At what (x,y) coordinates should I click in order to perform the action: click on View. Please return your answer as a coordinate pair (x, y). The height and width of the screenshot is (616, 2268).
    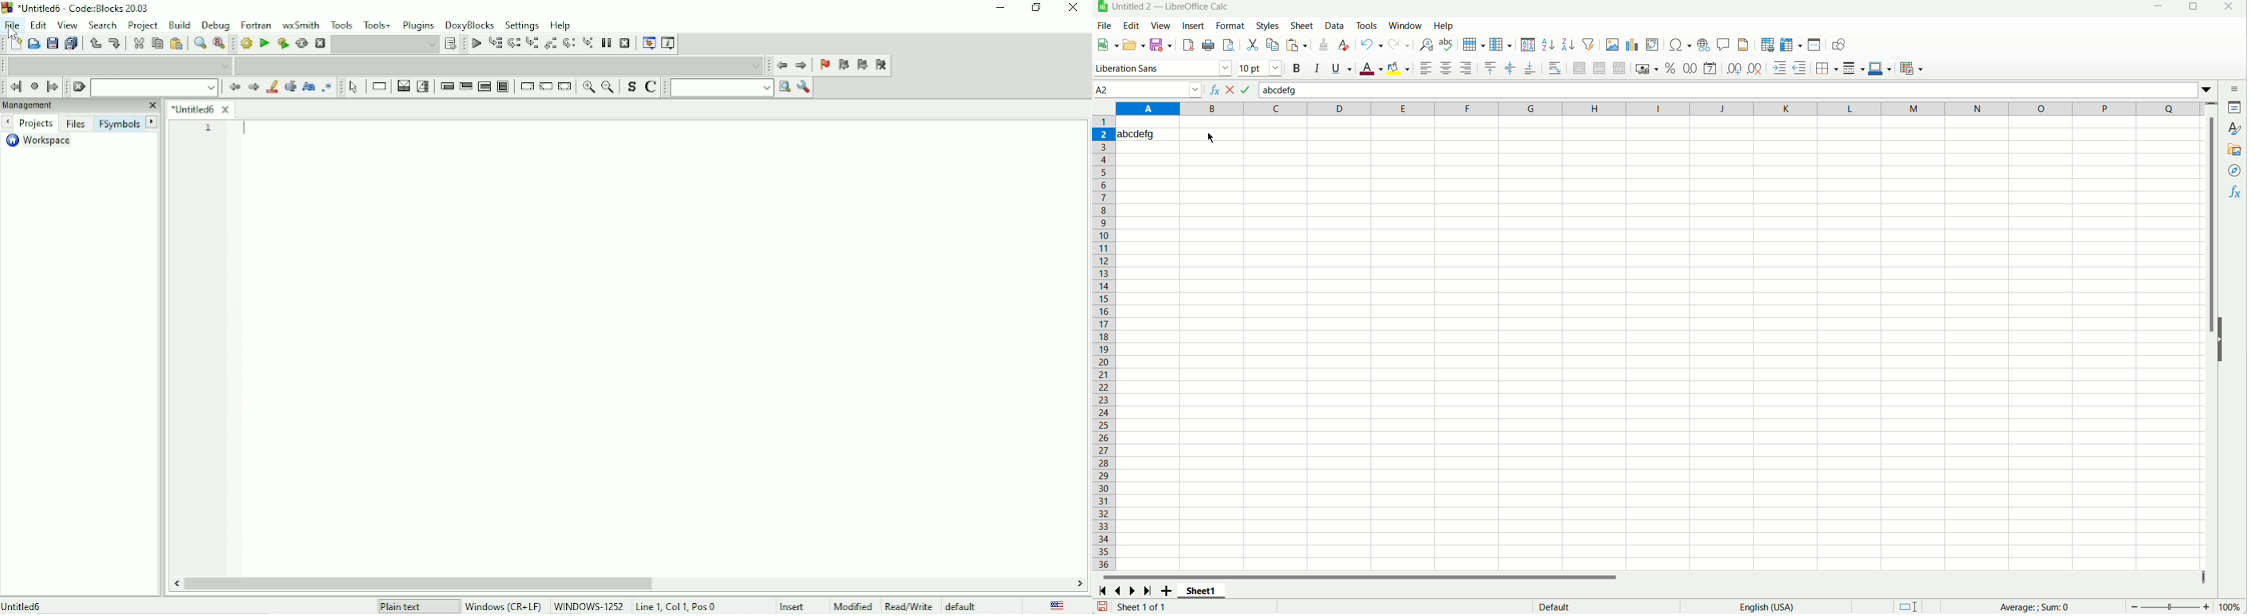
    Looking at the image, I should click on (67, 24).